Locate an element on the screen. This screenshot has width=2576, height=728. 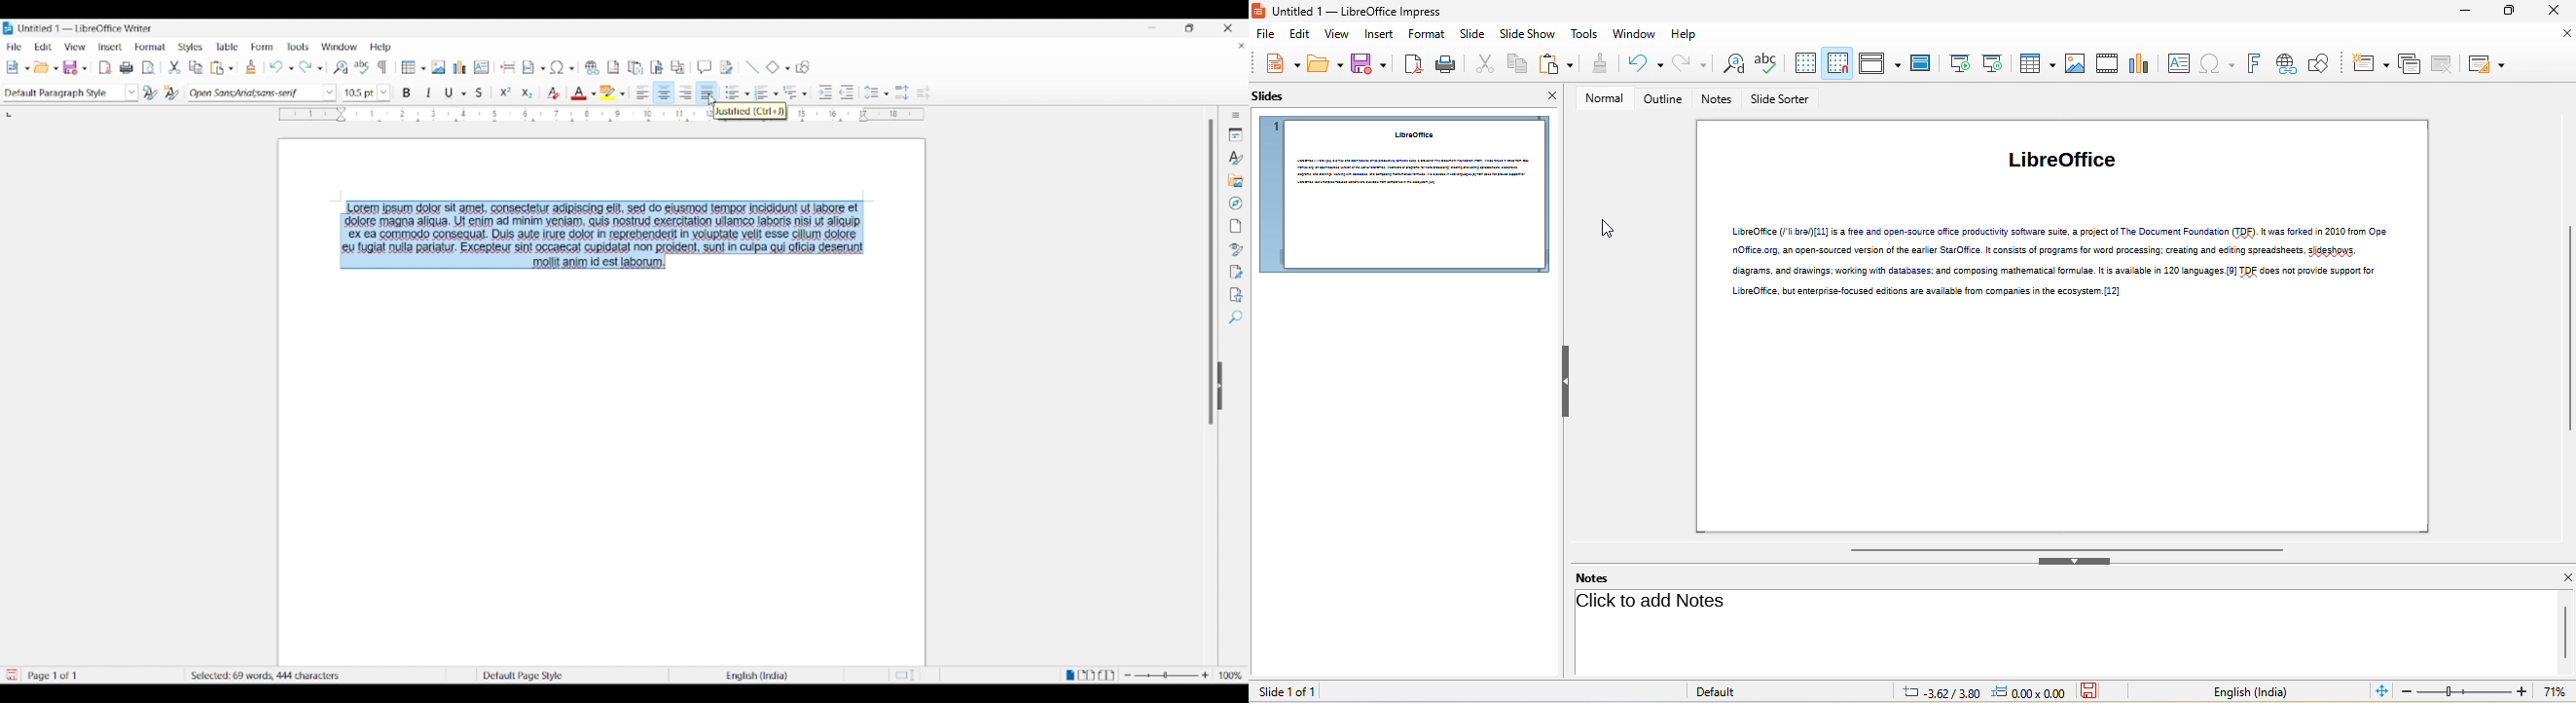
Default Page Style is located at coordinates (522, 674).